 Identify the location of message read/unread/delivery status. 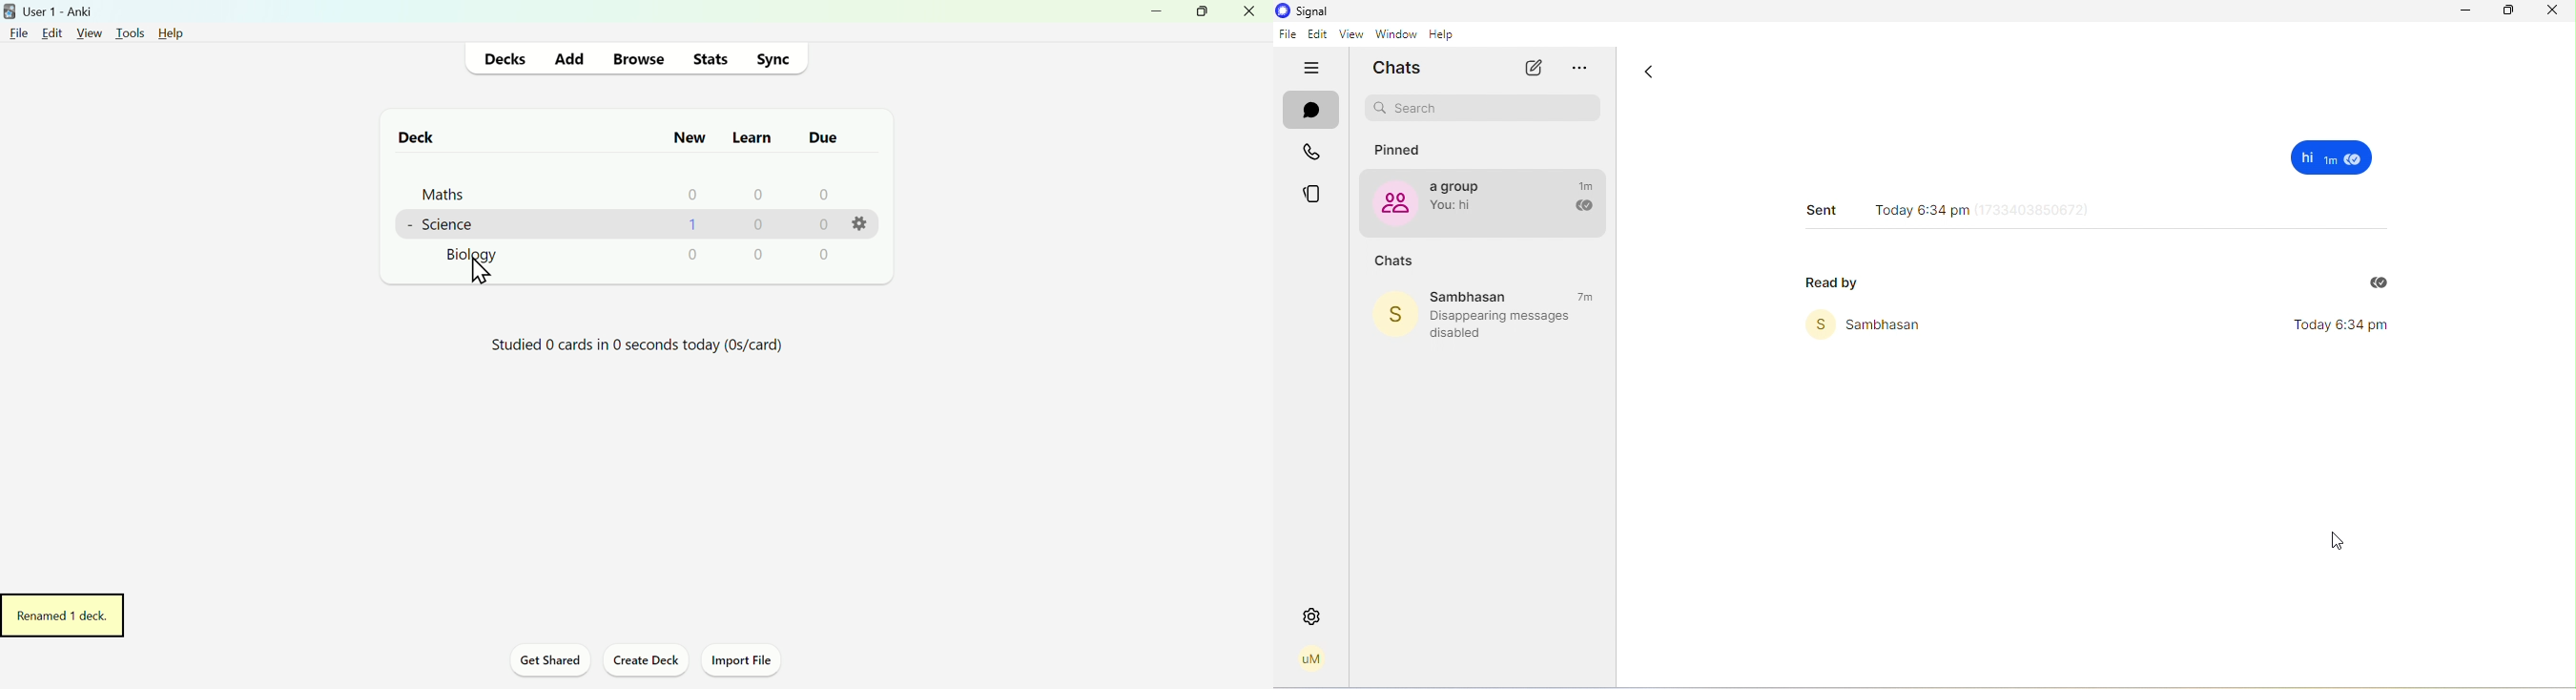
(1582, 207).